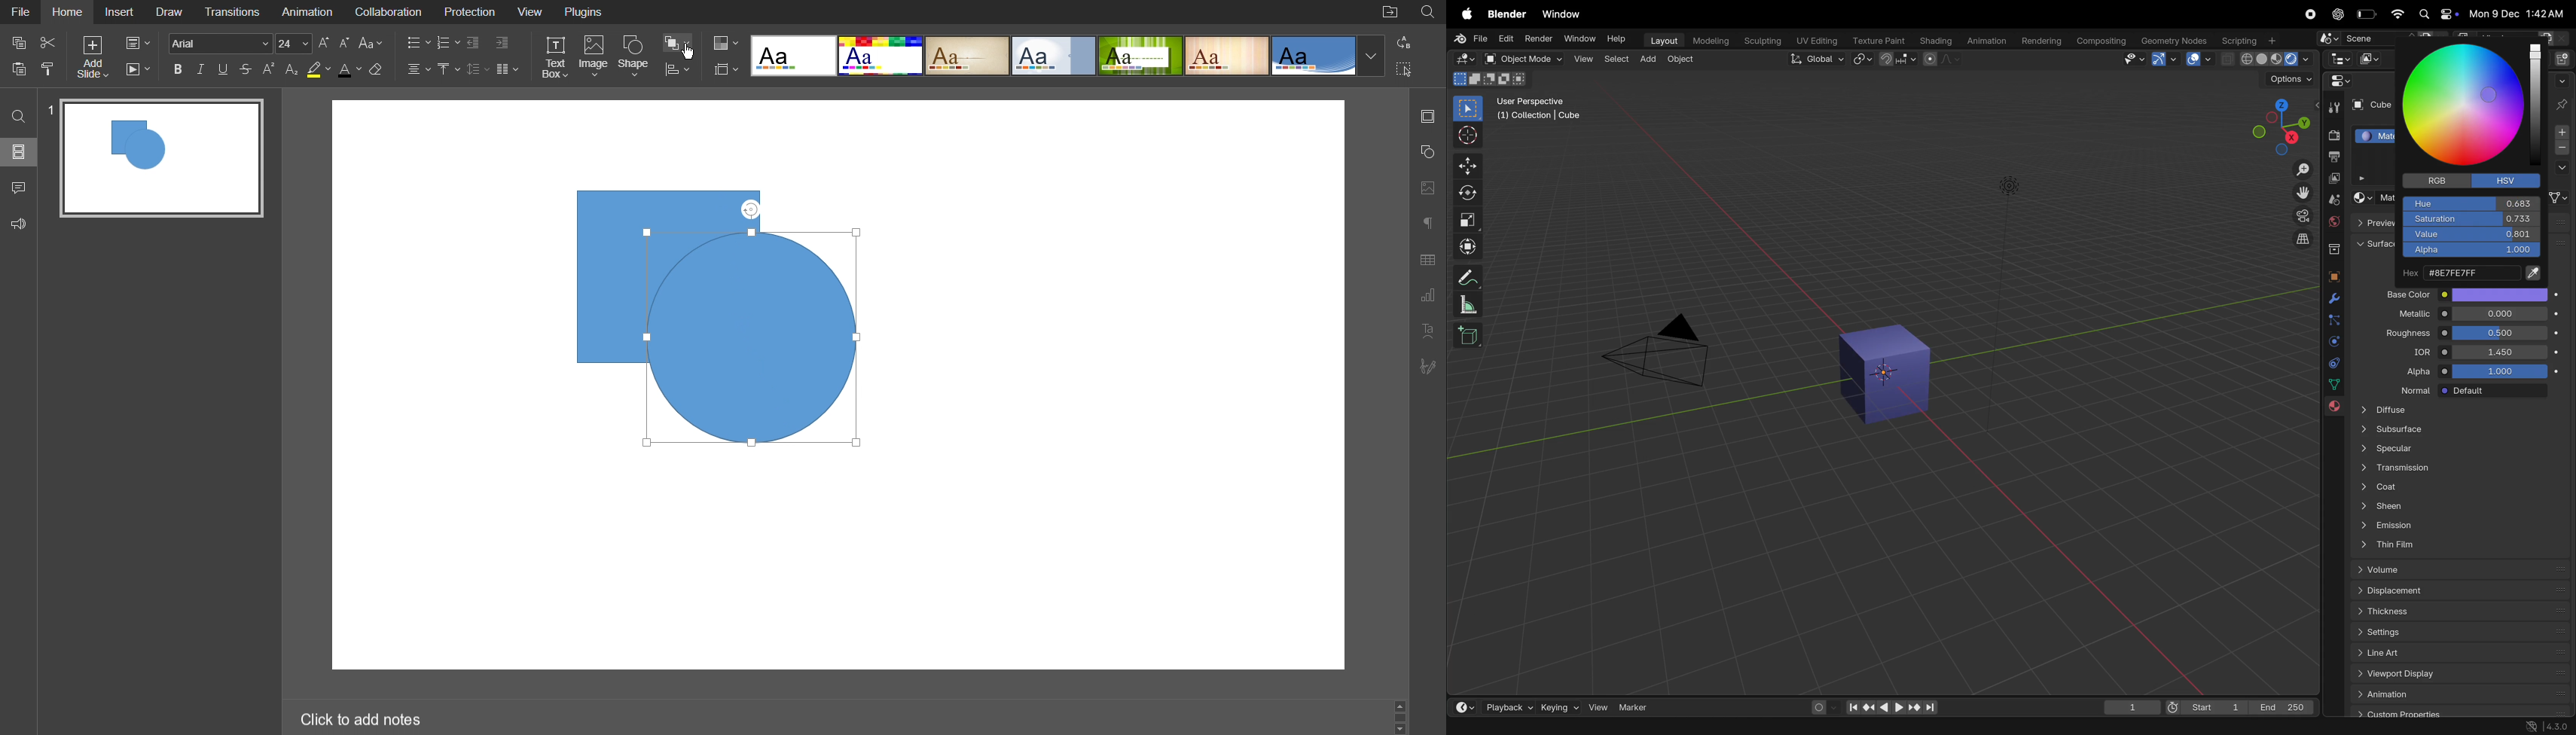 The width and height of the screenshot is (2576, 756). What do you see at coordinates (139, 41) in the screenshot?
I see `Slide Settings` at bounding box center [139, 41].